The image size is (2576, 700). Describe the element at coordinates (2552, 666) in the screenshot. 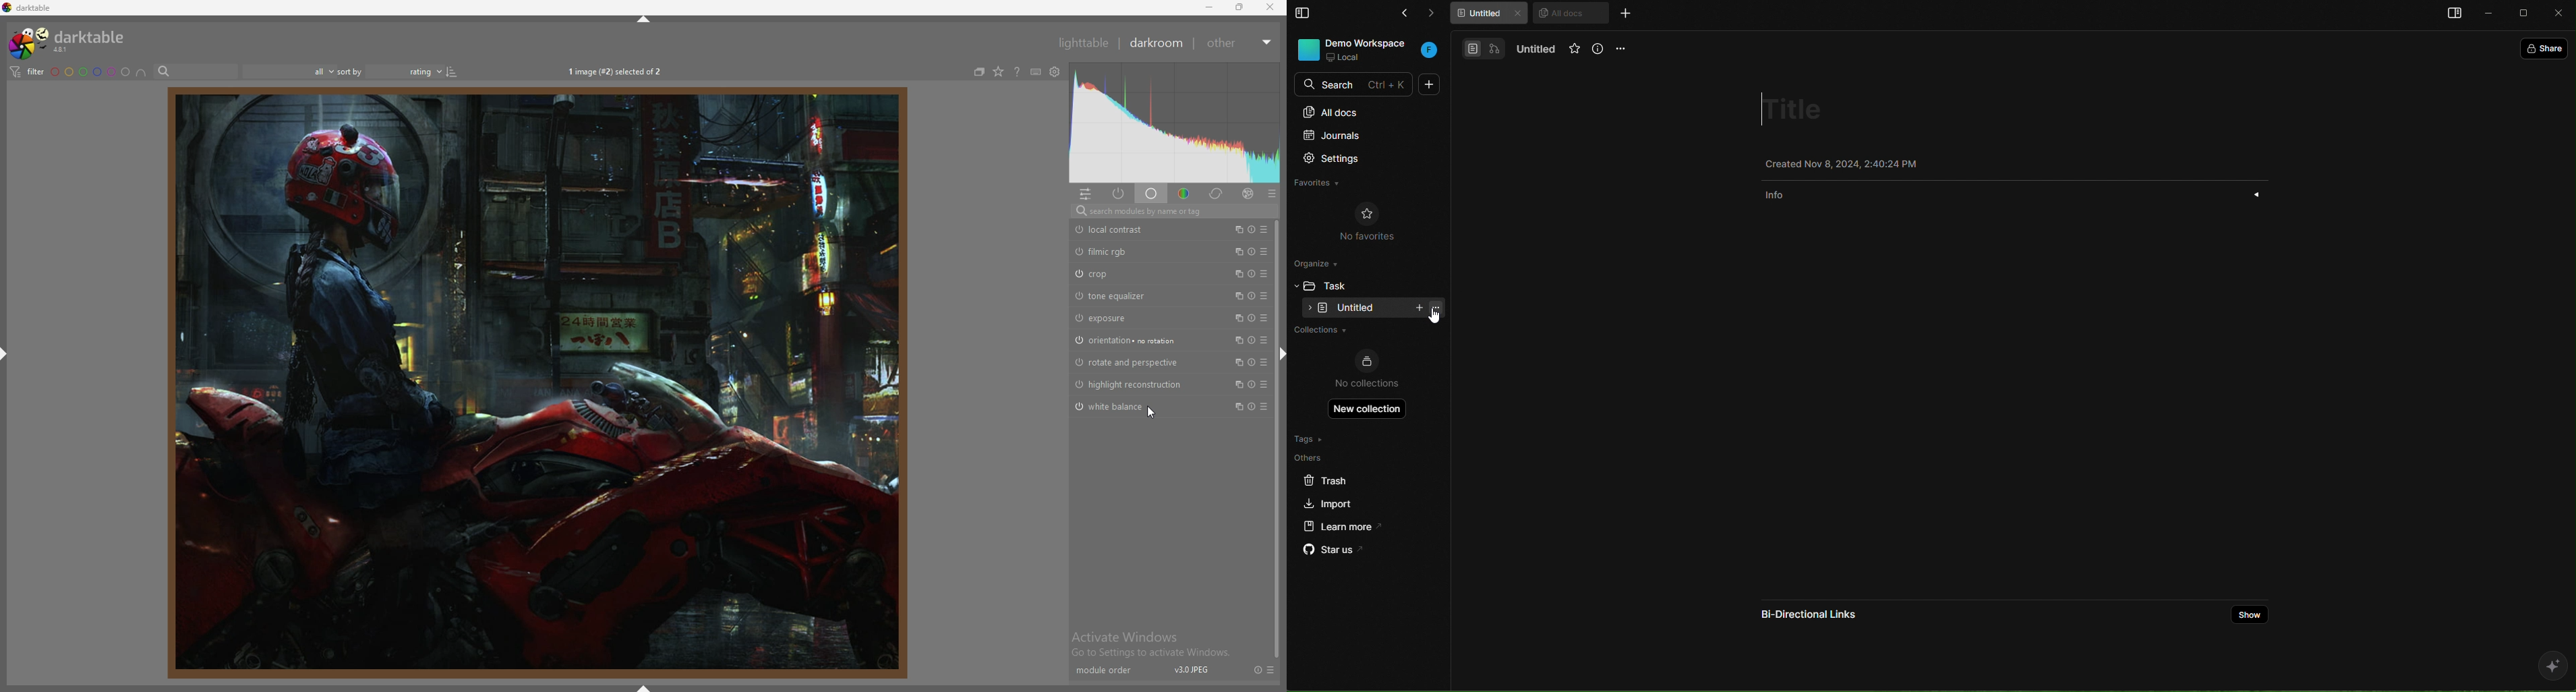

I see `ai` at that location.